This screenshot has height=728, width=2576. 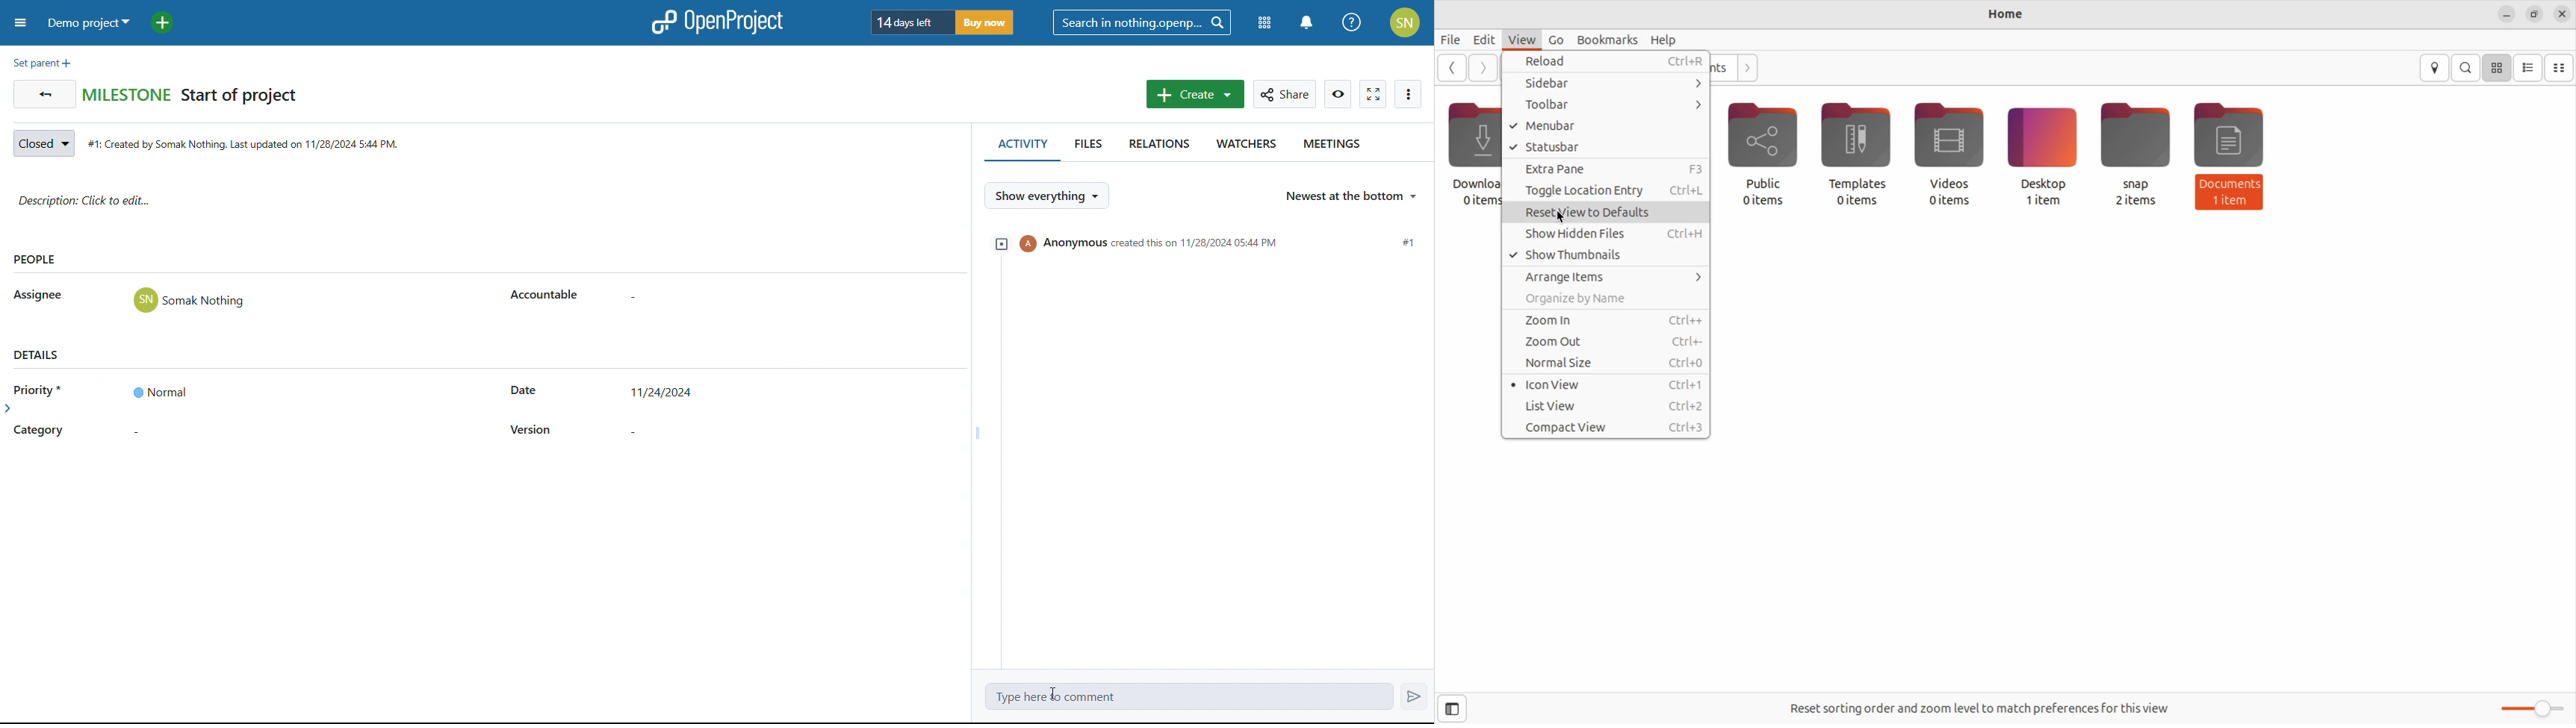 I want to click on set priority, so click(x=158, y=391).